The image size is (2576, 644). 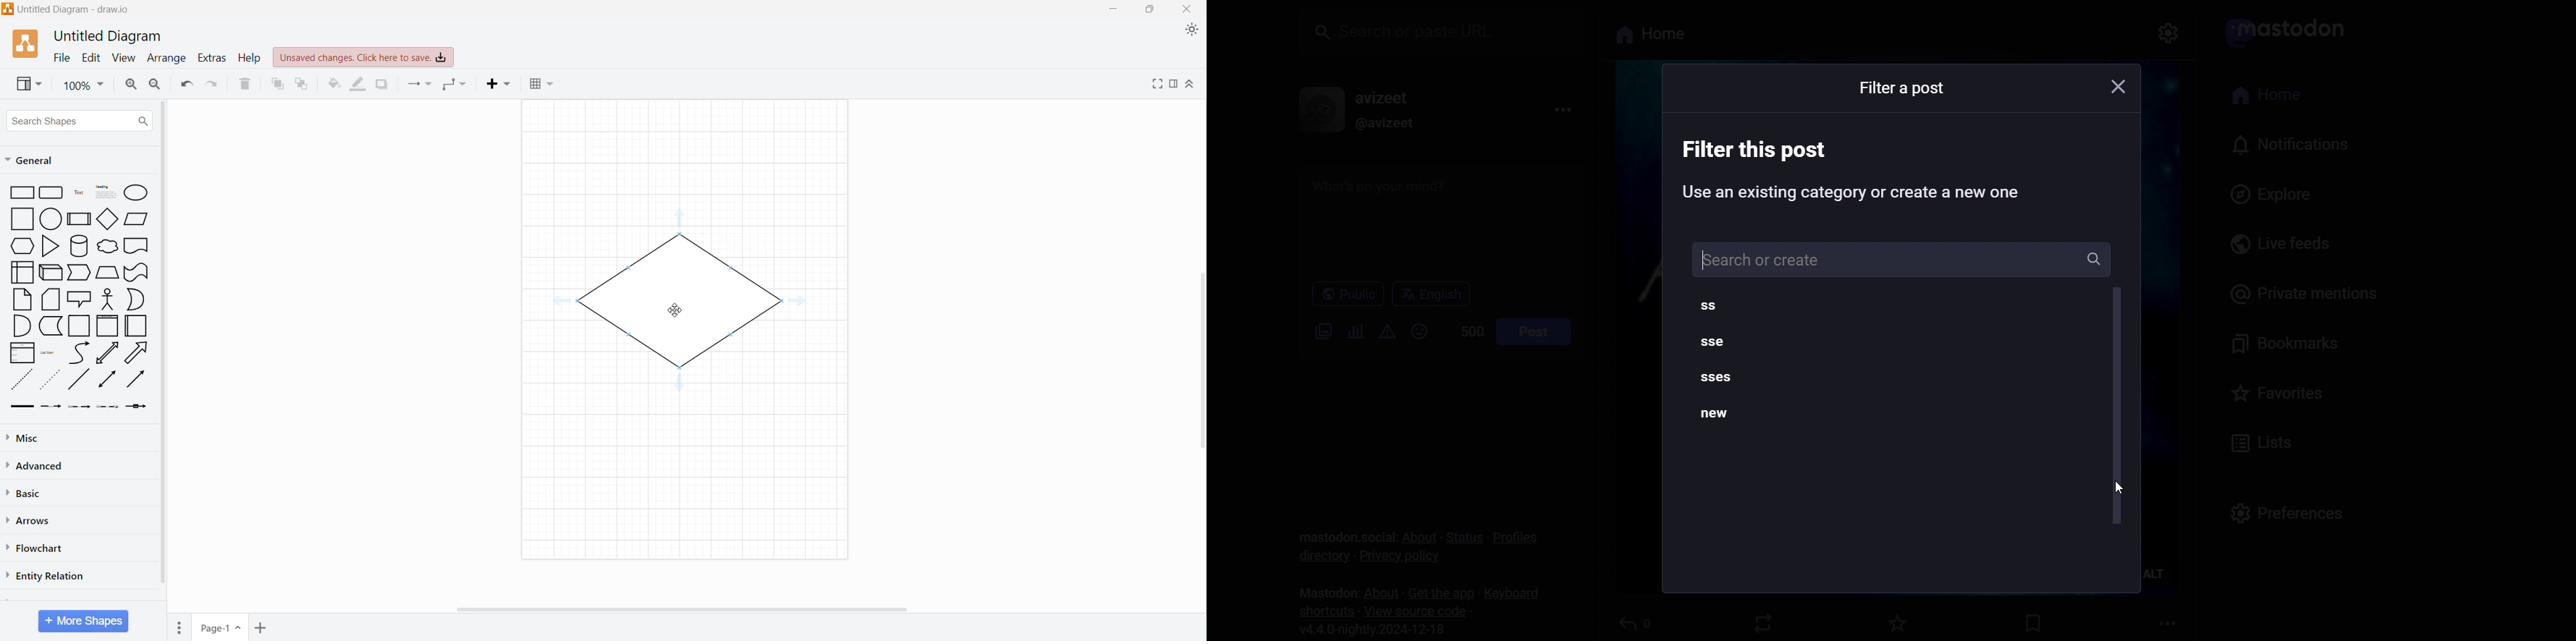 I want to click on Application Logo, so click(x=26, y=44).